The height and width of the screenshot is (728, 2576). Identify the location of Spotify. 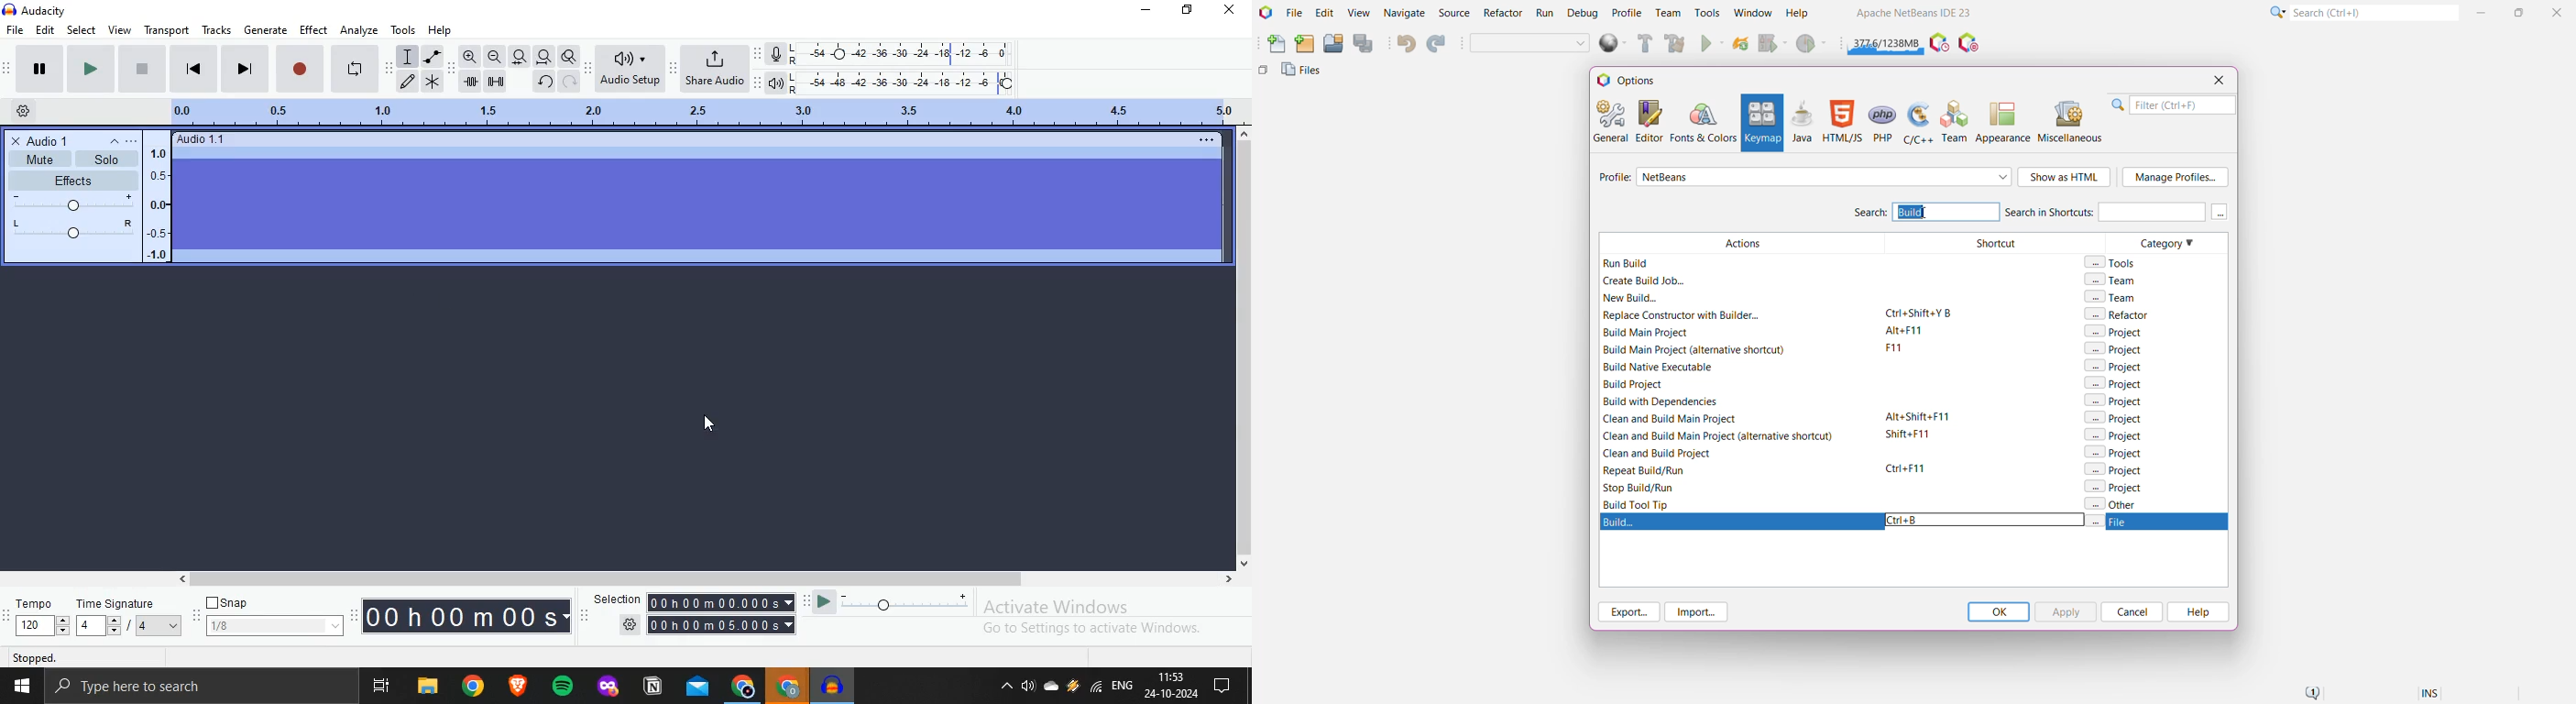
(566, 688).